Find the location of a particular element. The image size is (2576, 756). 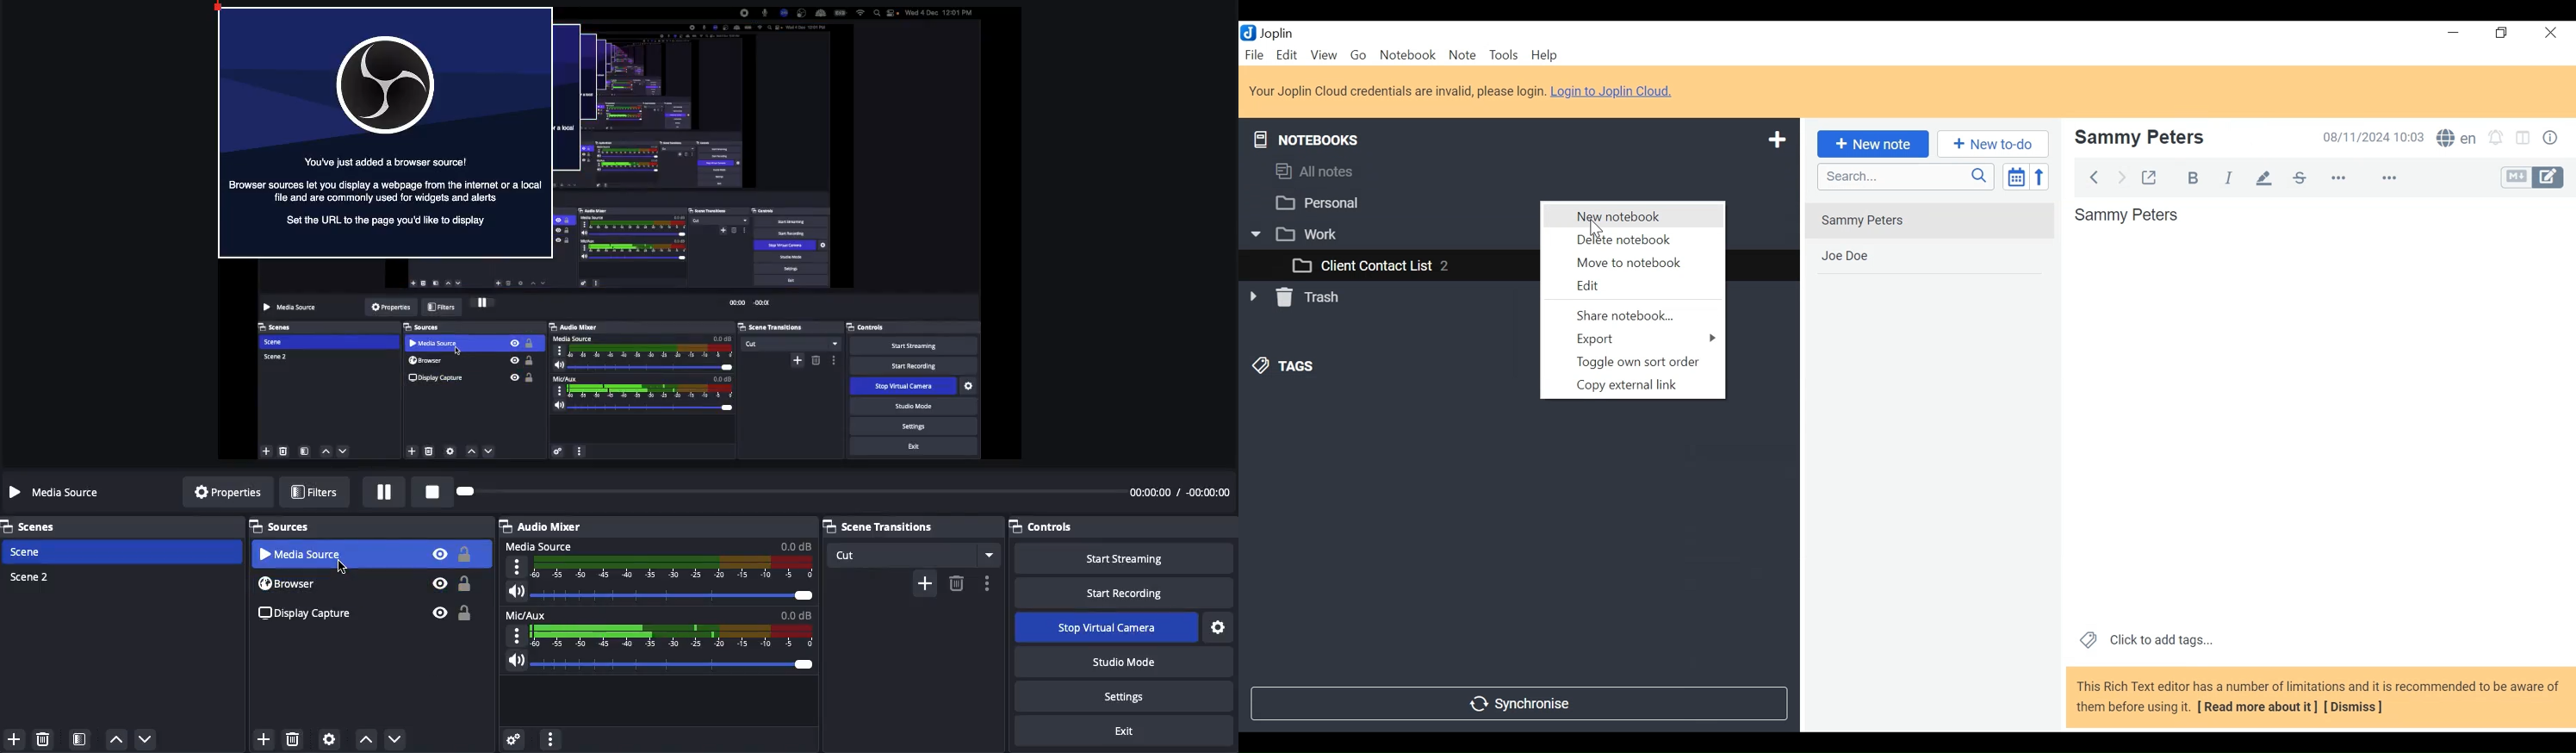

Stop virtual camera is located at coordinates (1104, 628).